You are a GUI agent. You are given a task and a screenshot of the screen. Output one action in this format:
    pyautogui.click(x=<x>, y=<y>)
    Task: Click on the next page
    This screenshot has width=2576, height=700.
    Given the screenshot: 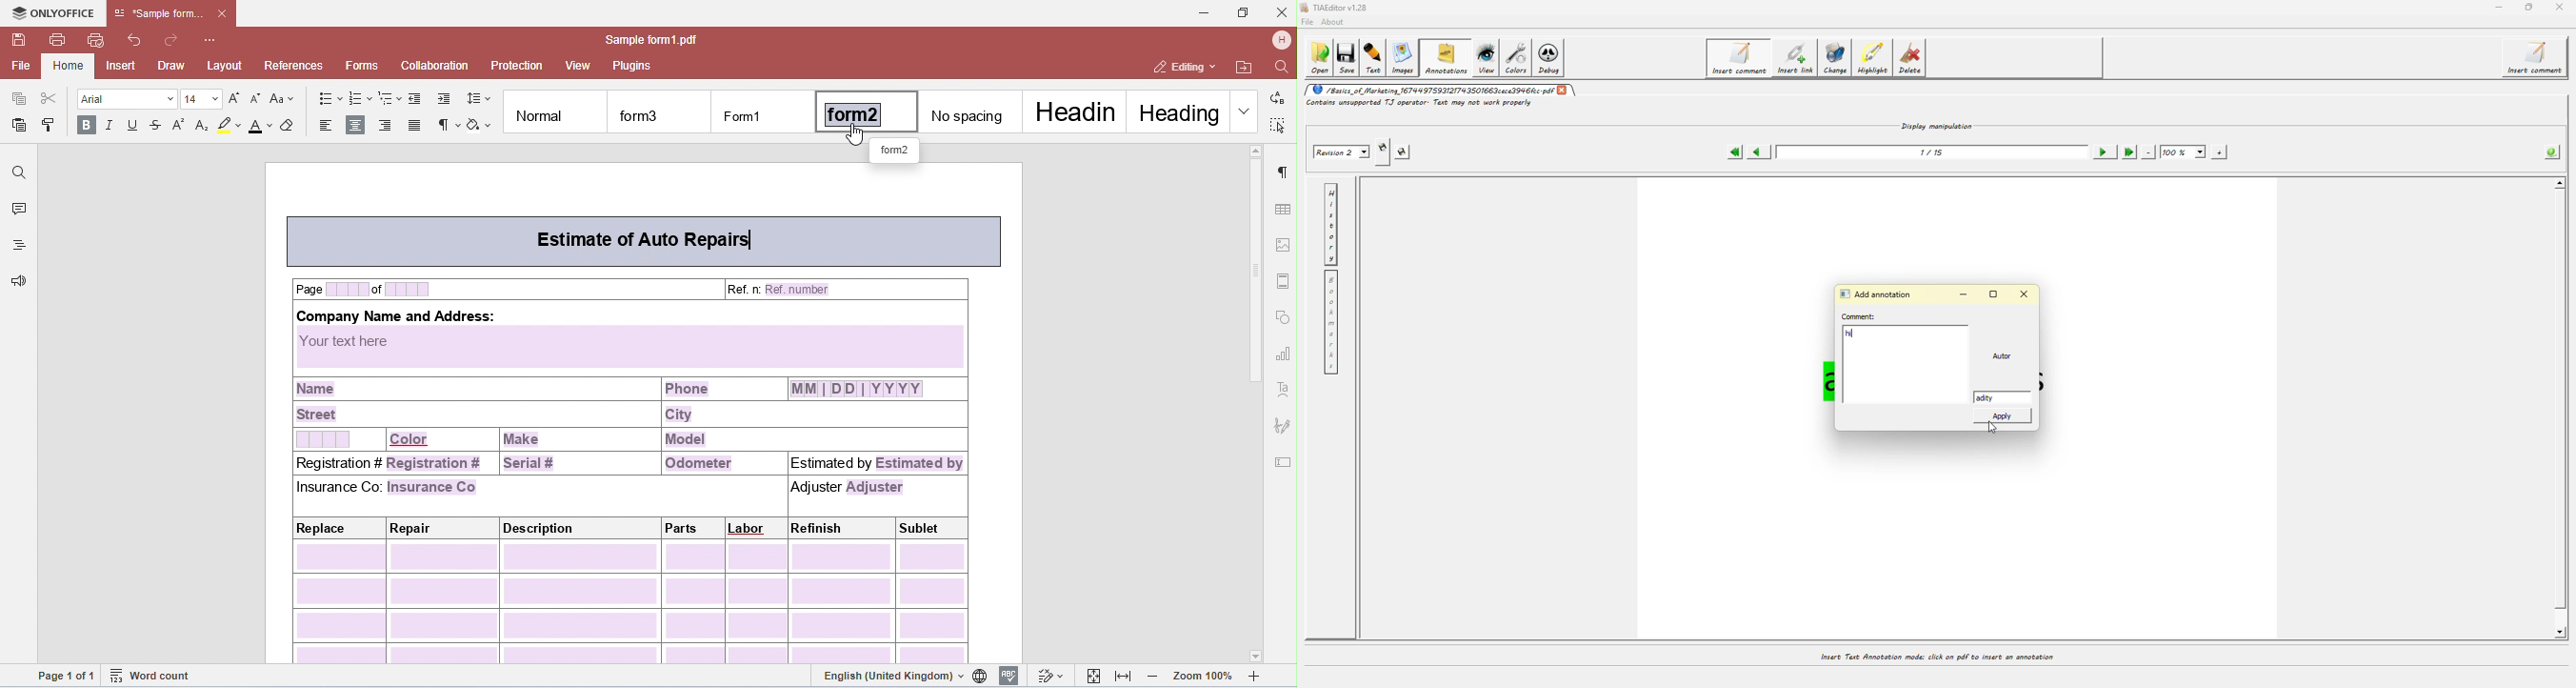 What is the action you would take?
    pyautogui.click(x=2103, y=152)
    